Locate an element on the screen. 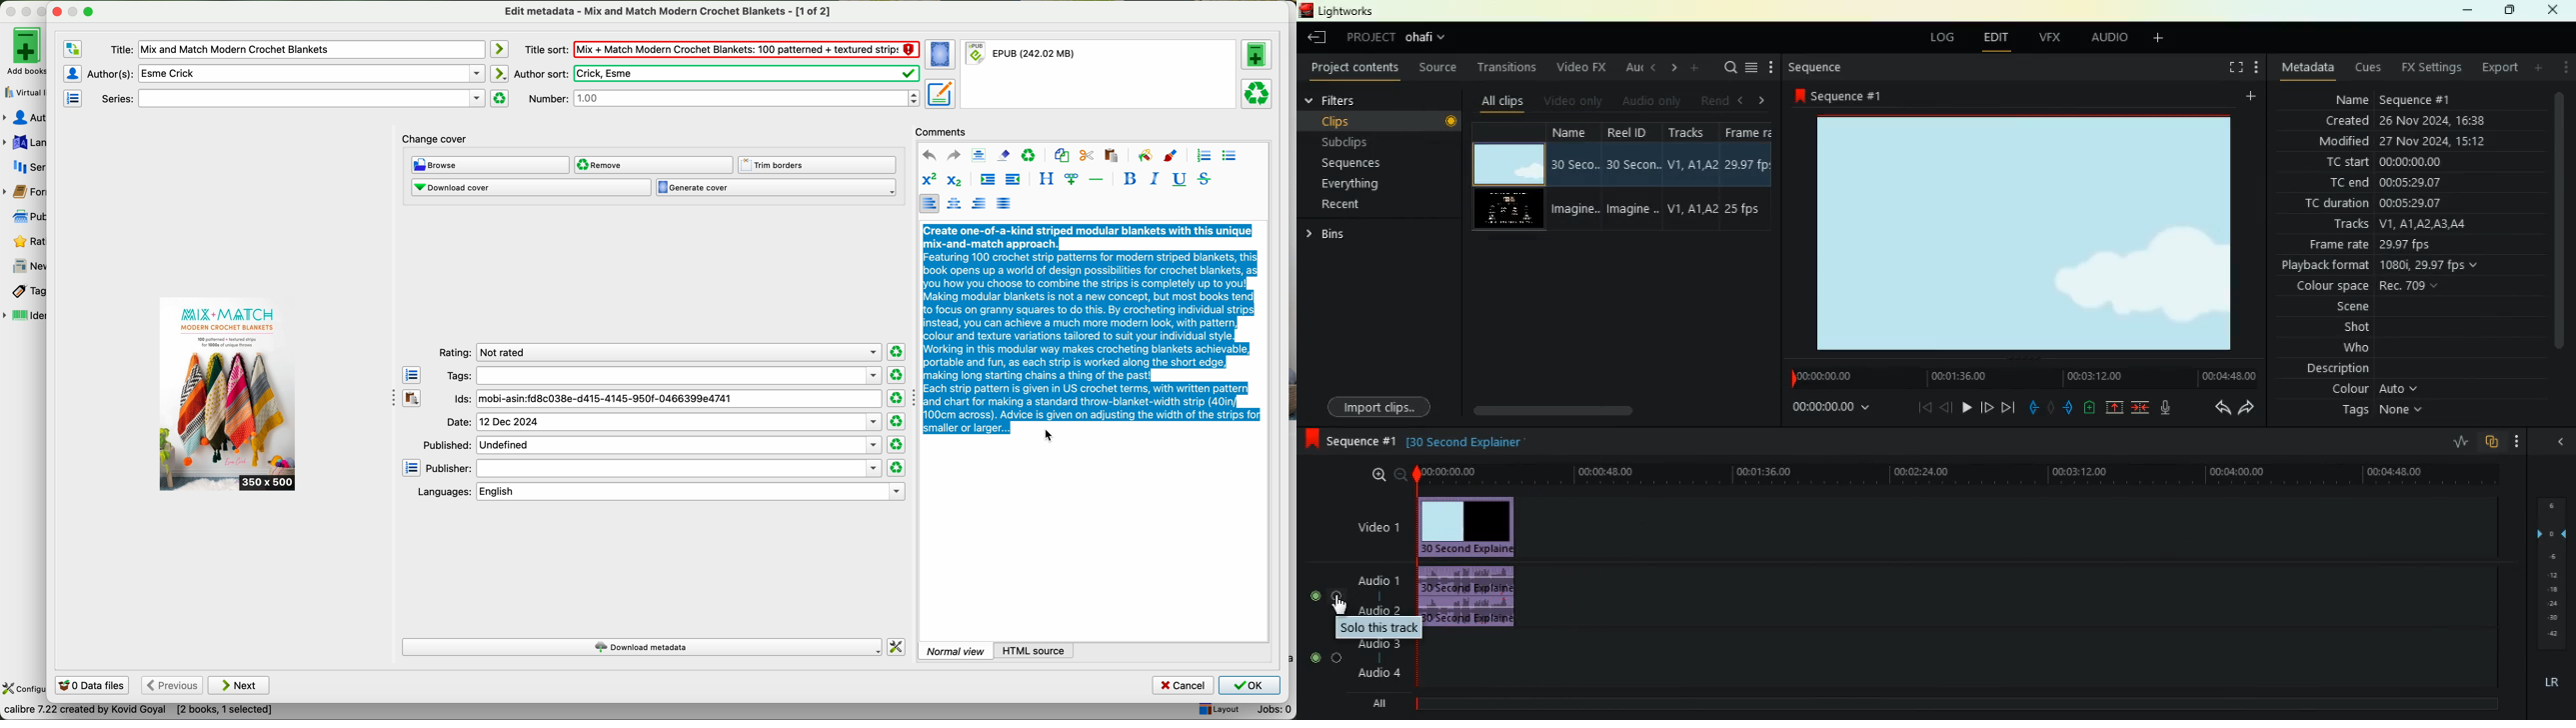 Image resolution: width=2576 pixels, height=728 pixels. vfx is located at coordinates (2051, 38).